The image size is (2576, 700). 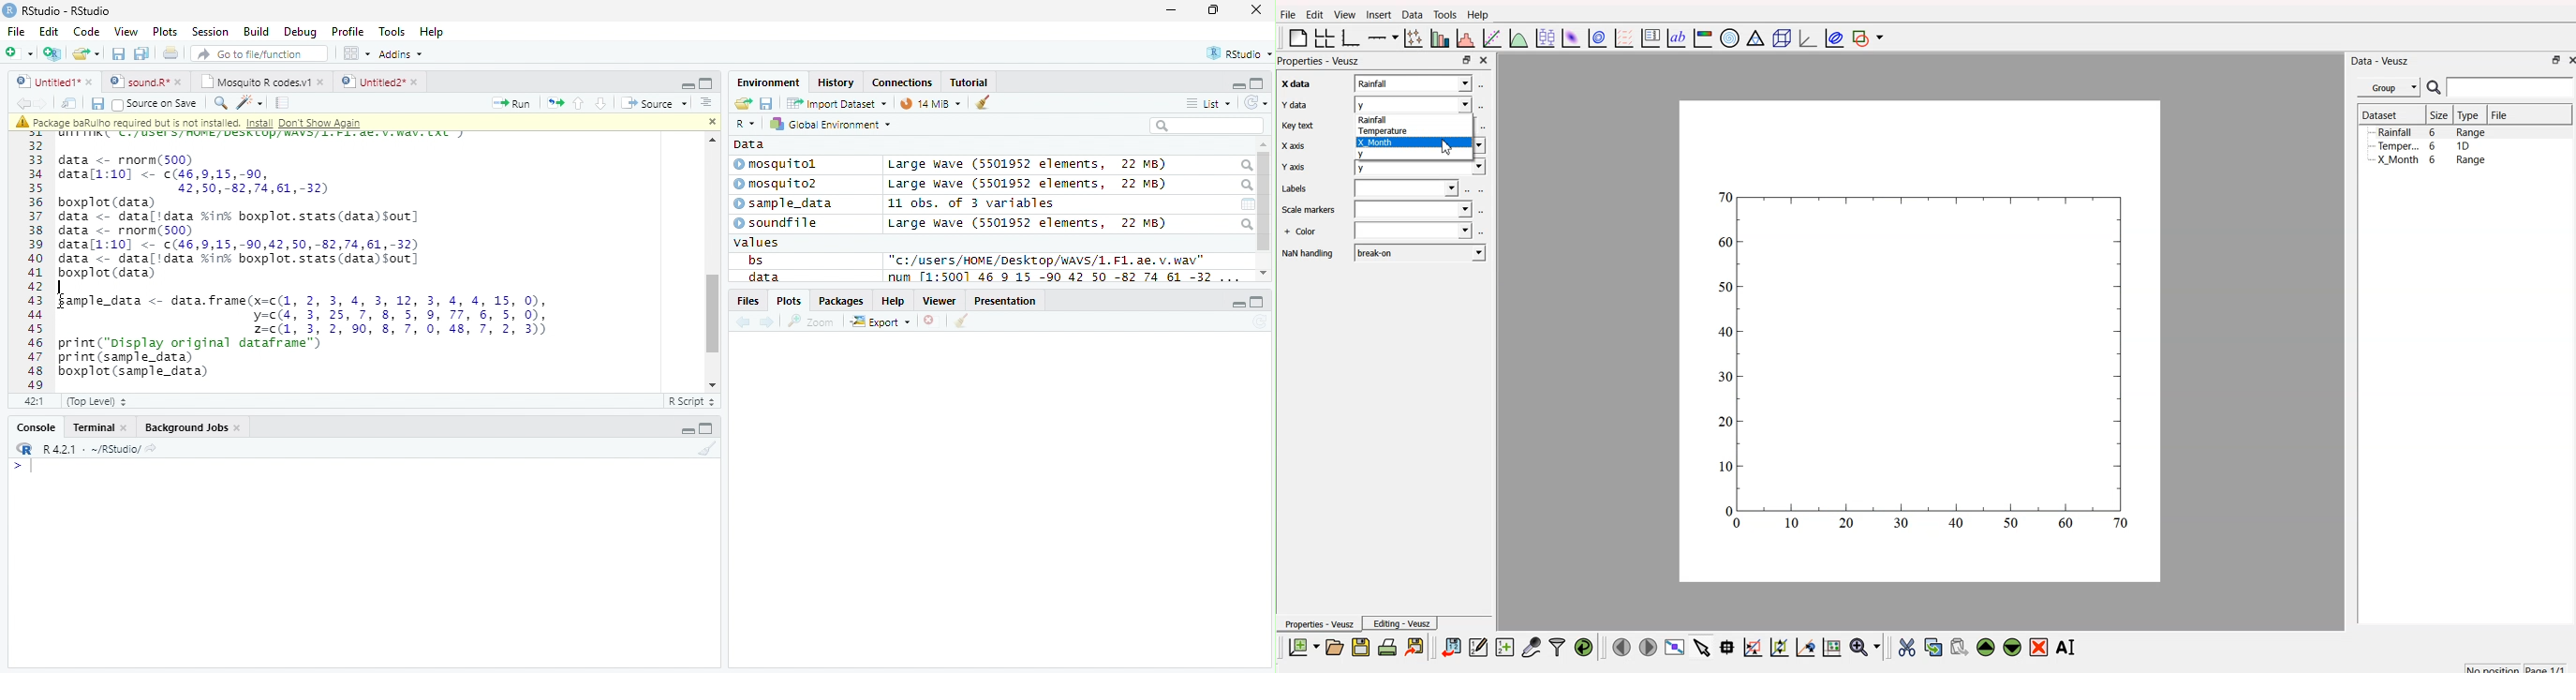 What do you see at coordinates (705, 102) in the screenshot?
I see `Show document outline` at bounding box center [705, 102].